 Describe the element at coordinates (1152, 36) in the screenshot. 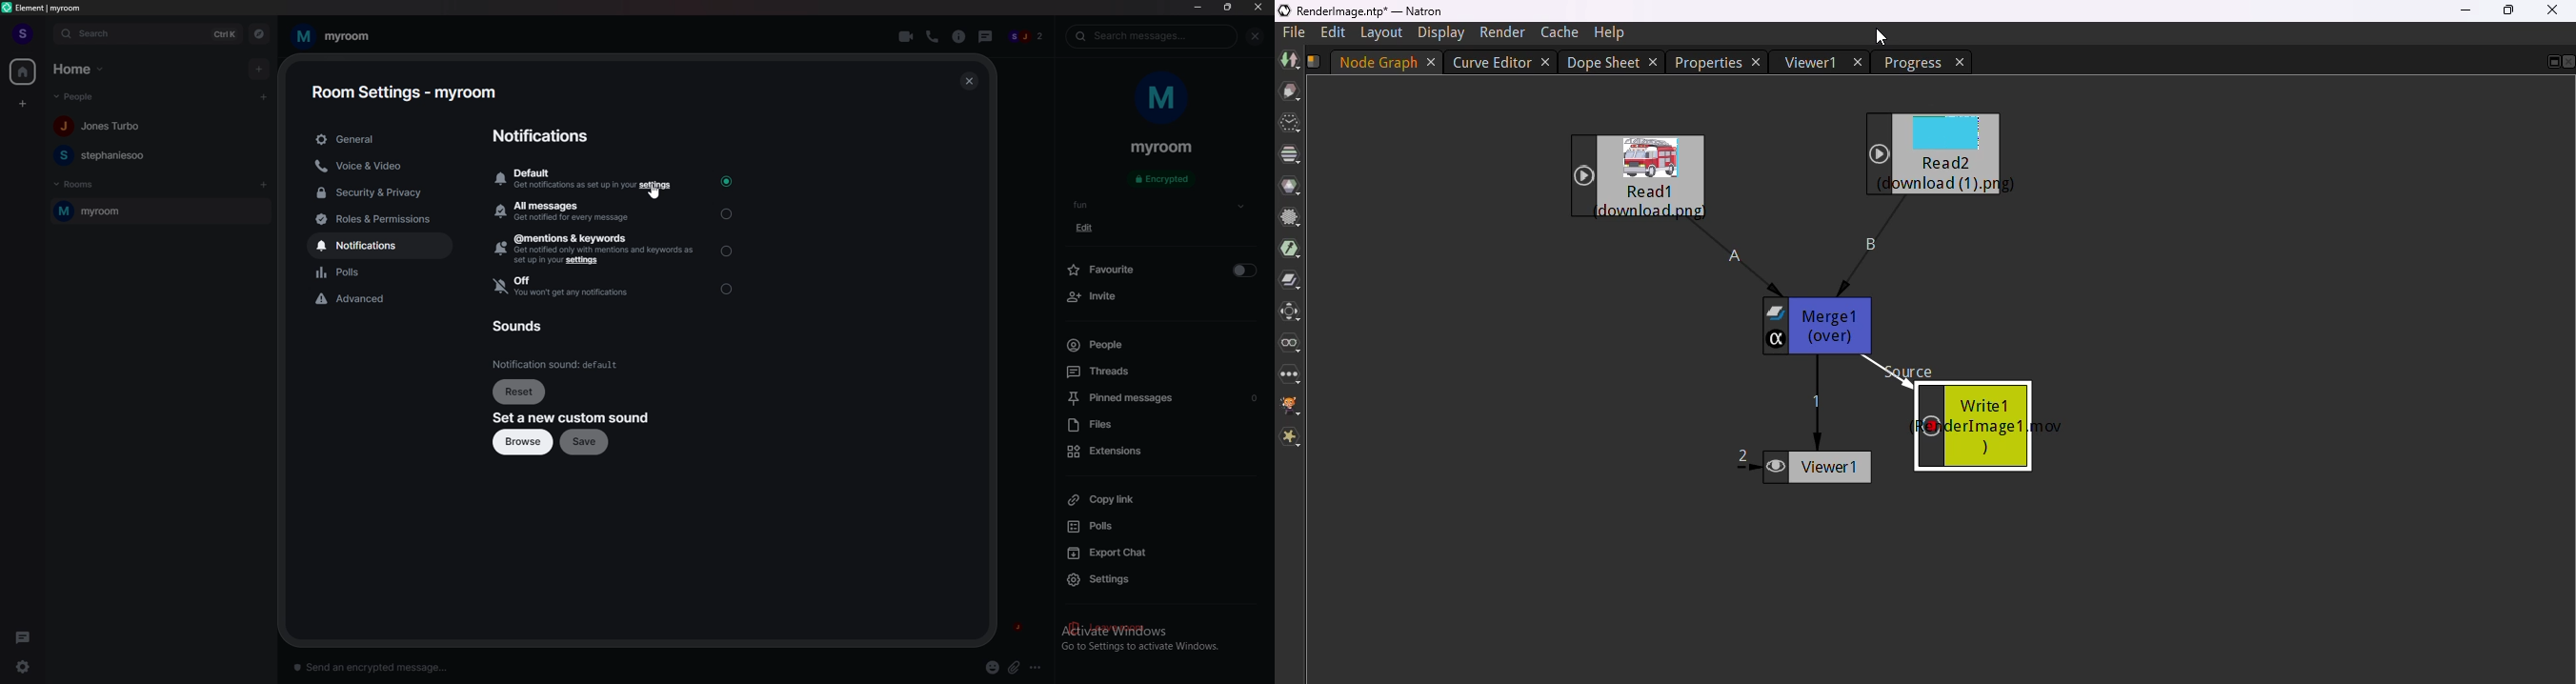

I see `search messages` at that location.